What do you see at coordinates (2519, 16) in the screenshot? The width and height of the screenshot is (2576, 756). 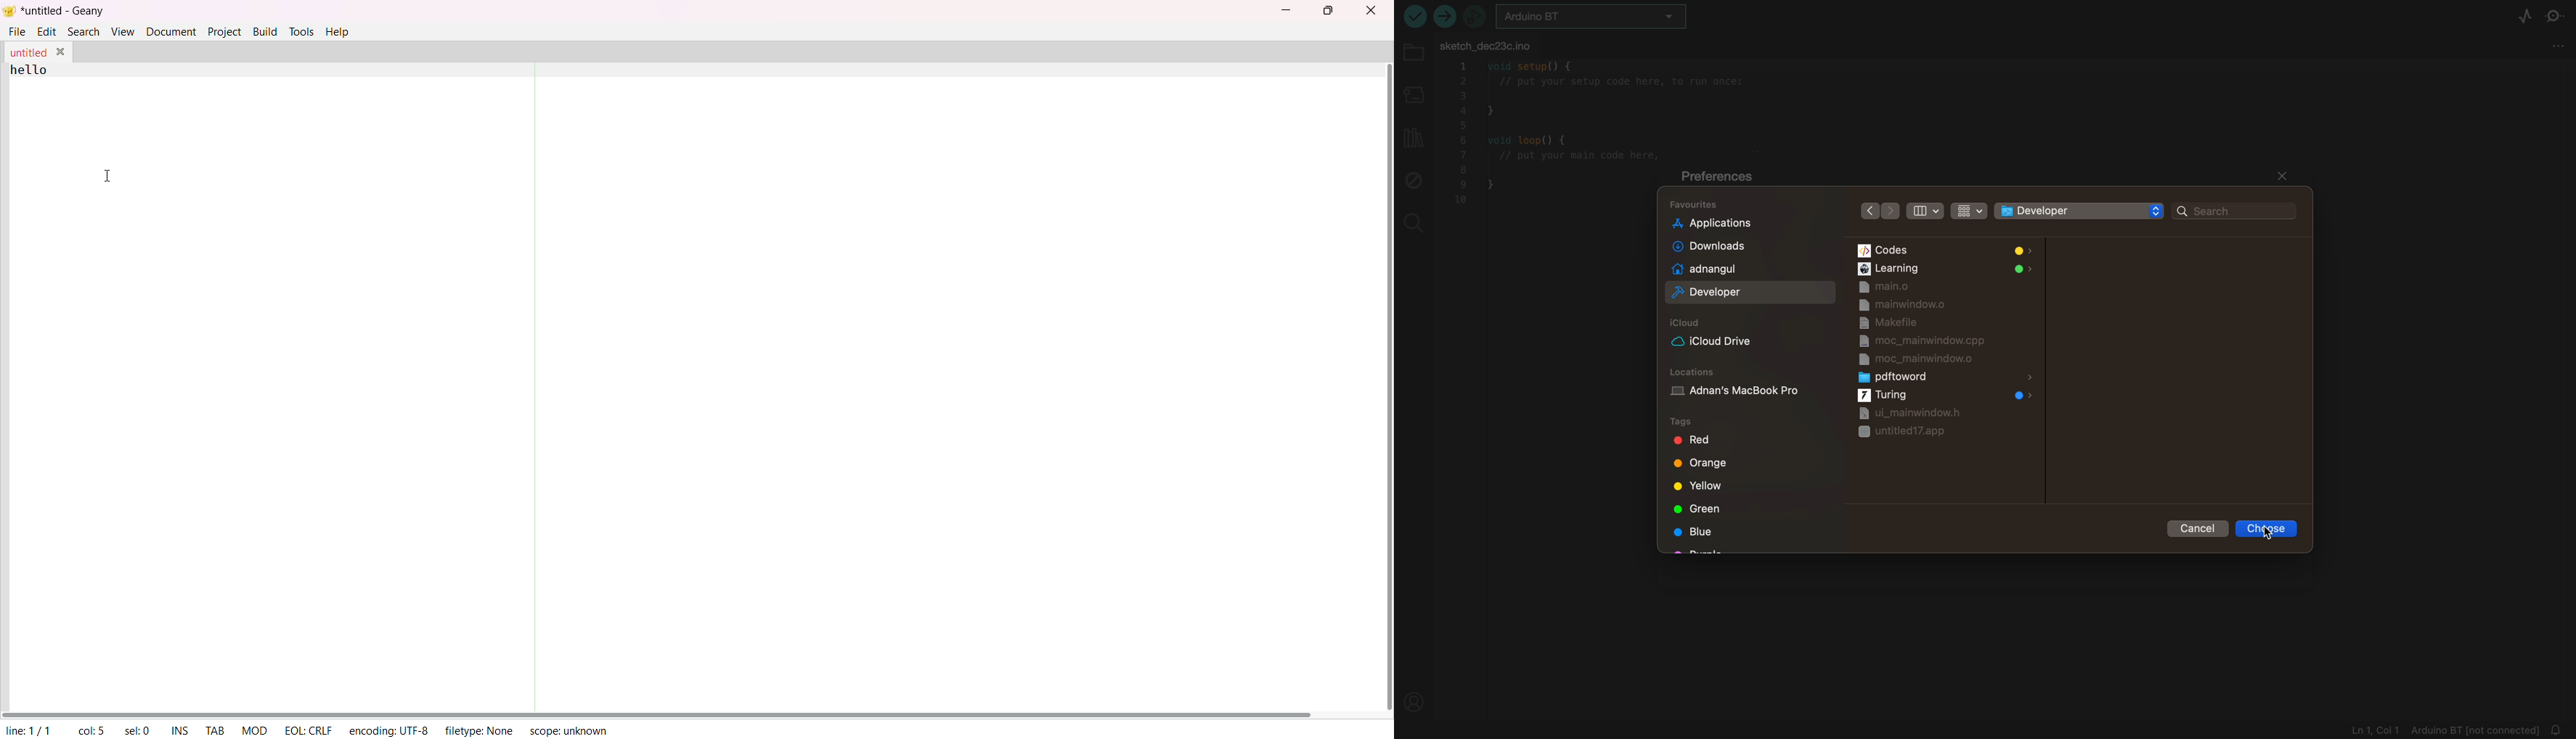 I see `serial plotter` at bounding box center [2519, 16].